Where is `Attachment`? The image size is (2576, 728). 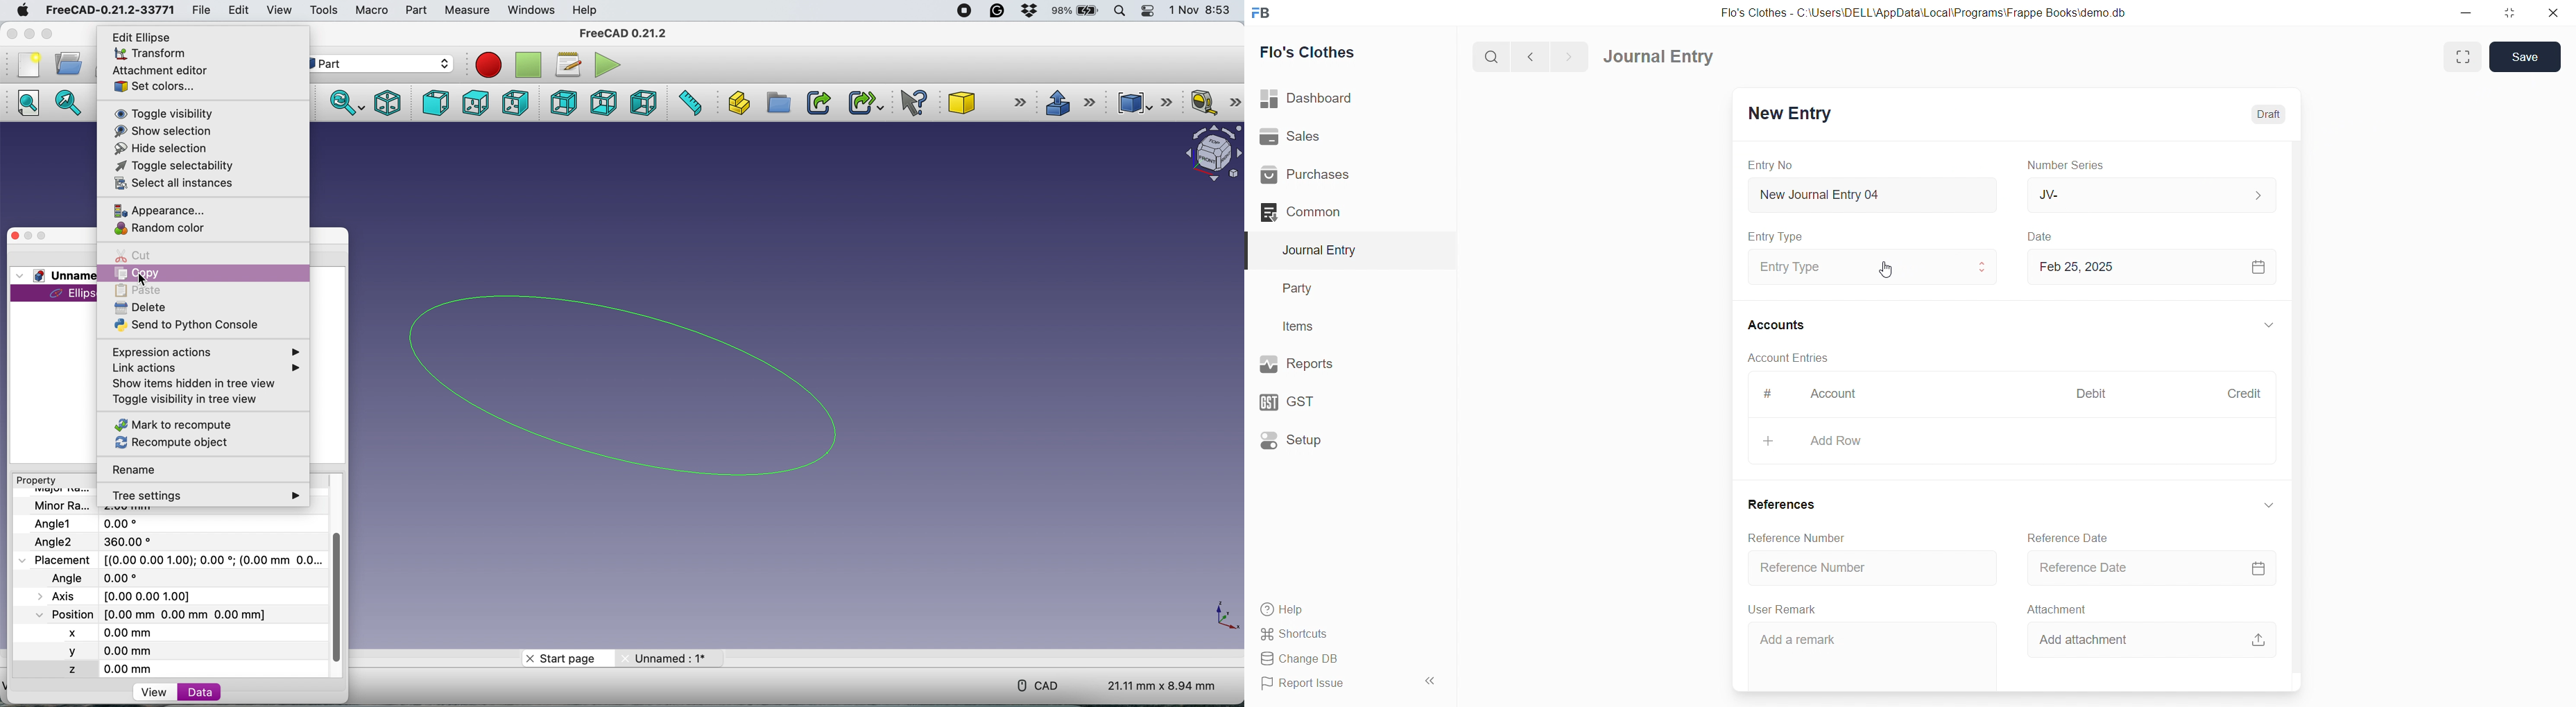 Attachment is located at coordinates (2057, 609).